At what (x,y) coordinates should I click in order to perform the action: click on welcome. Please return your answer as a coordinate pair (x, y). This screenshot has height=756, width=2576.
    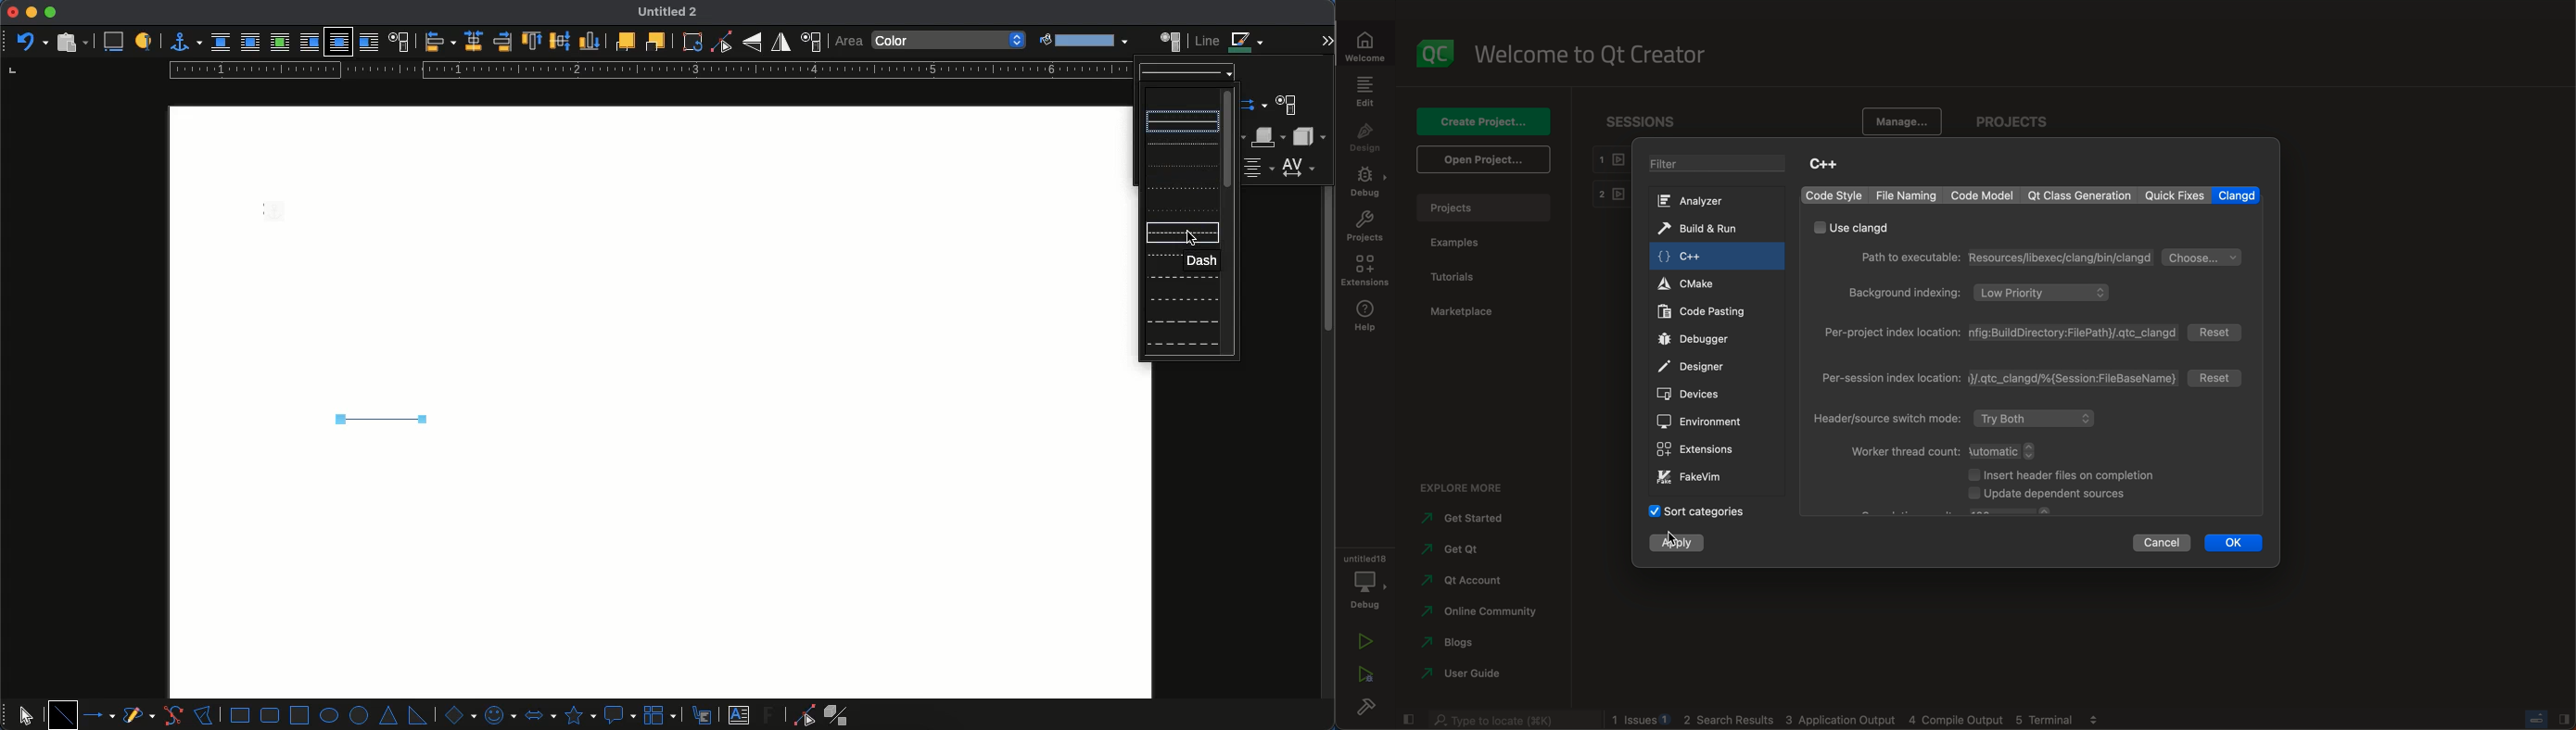
    Looking at the image, I should click on (1367, 43).